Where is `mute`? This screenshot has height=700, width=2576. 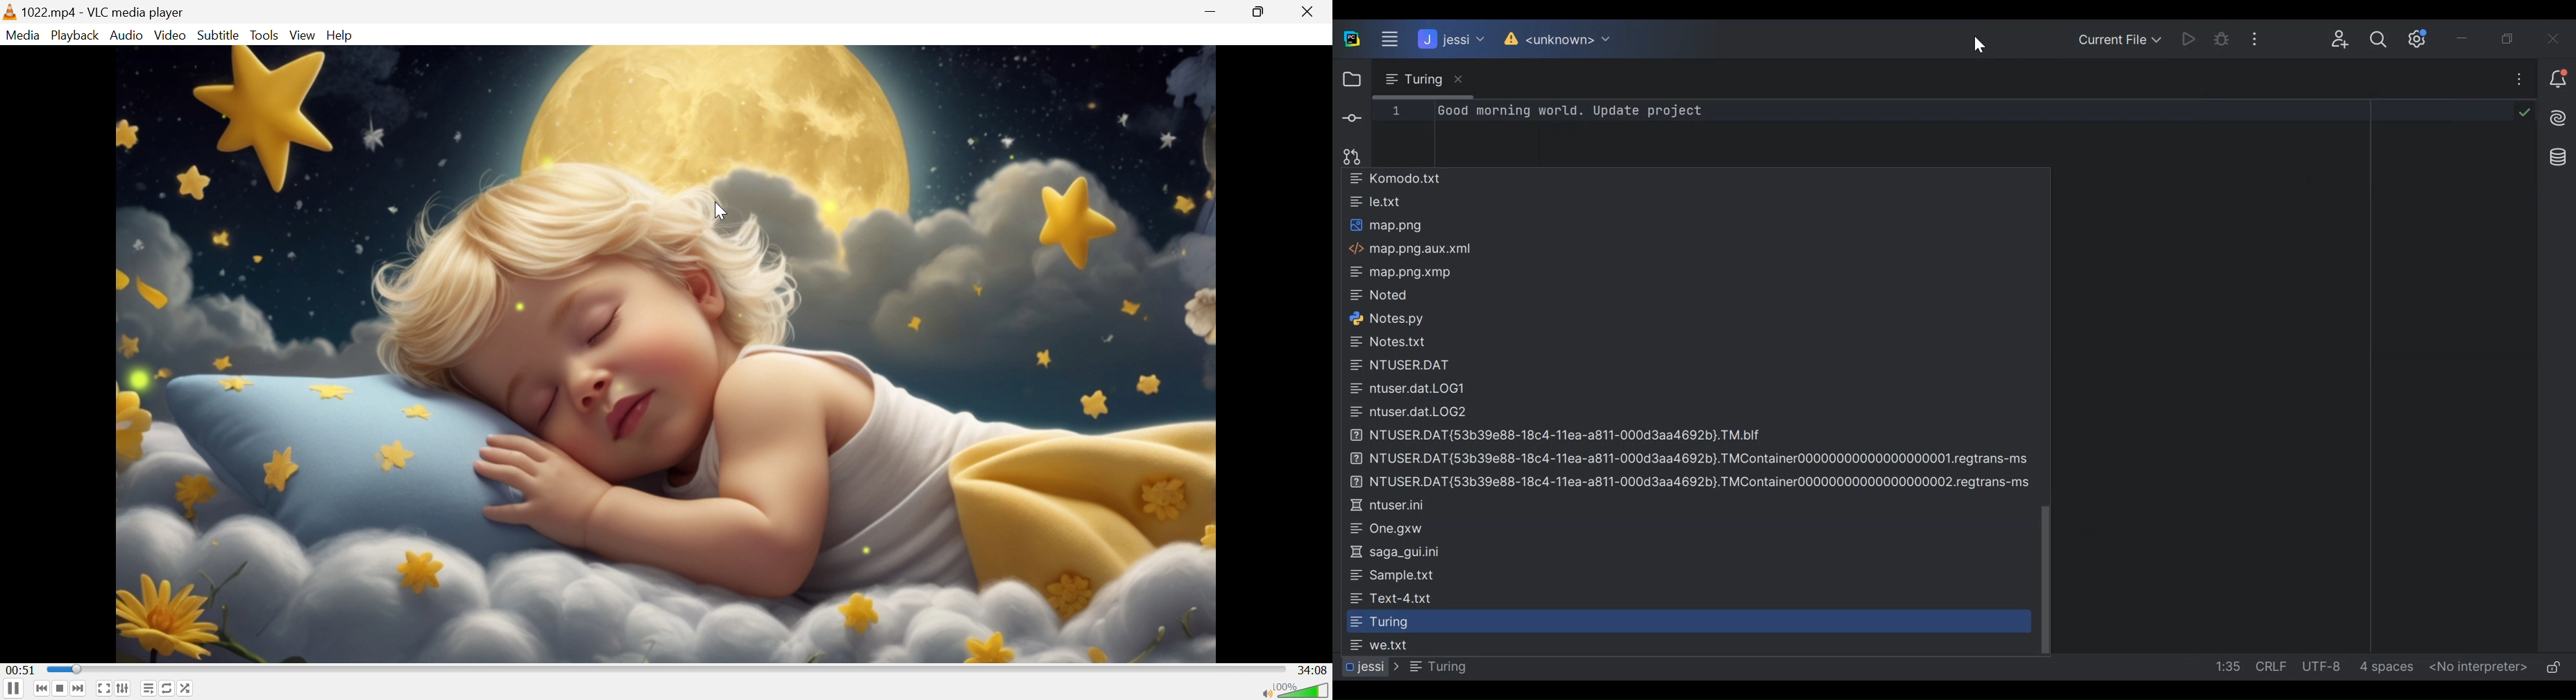
mute is located at coordinates (1264, 694).